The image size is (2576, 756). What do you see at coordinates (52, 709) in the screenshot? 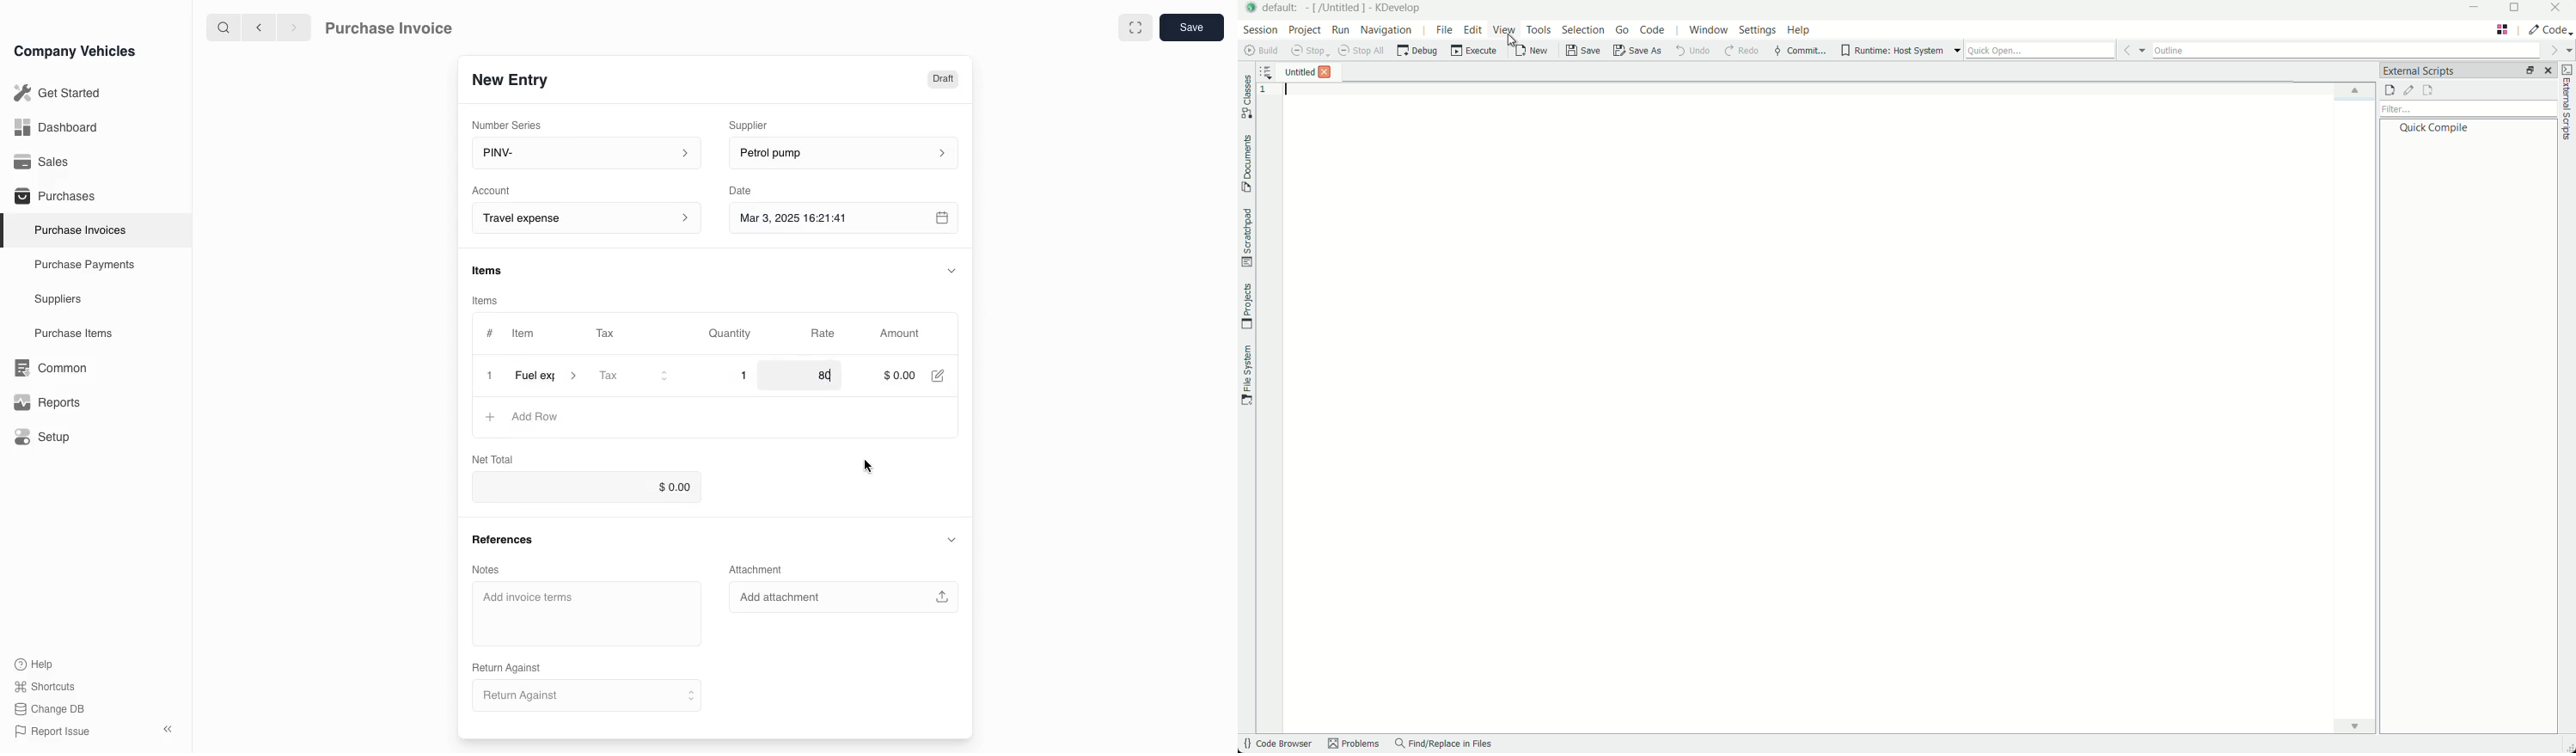
I see `change DB` at bounding box center [52, 709].